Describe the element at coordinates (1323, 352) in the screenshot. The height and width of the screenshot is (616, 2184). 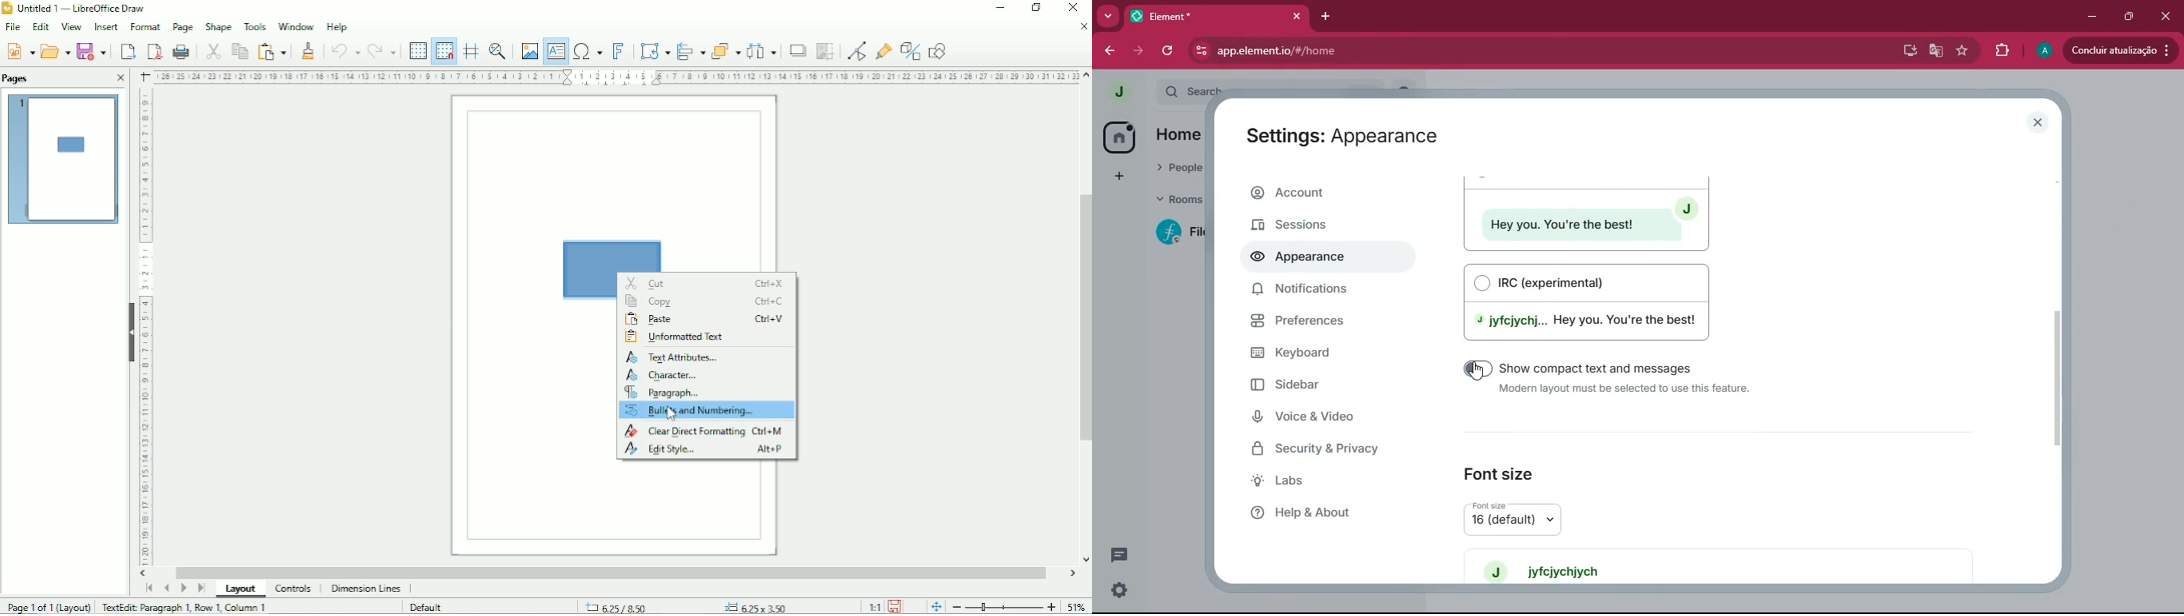
I see `keyboard` at that location.